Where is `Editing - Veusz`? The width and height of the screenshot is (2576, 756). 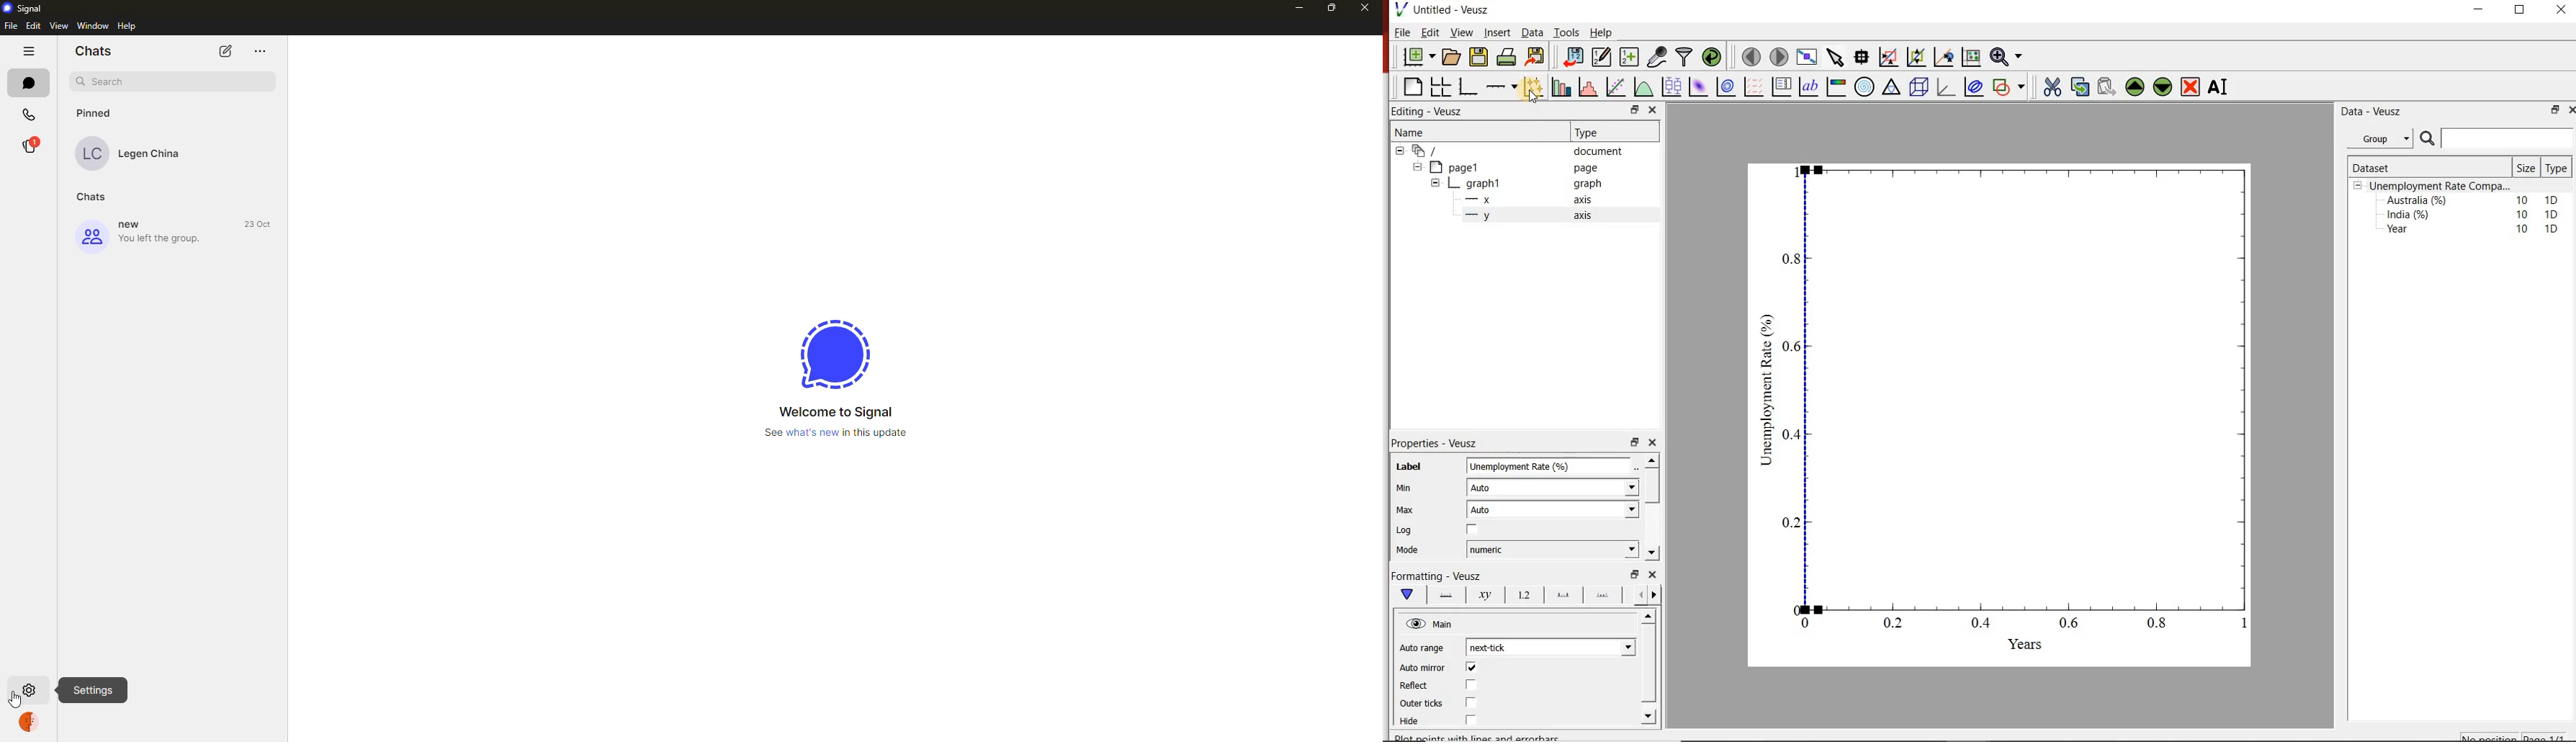
Editing - Veusz is located at coordinates (1430, 110).